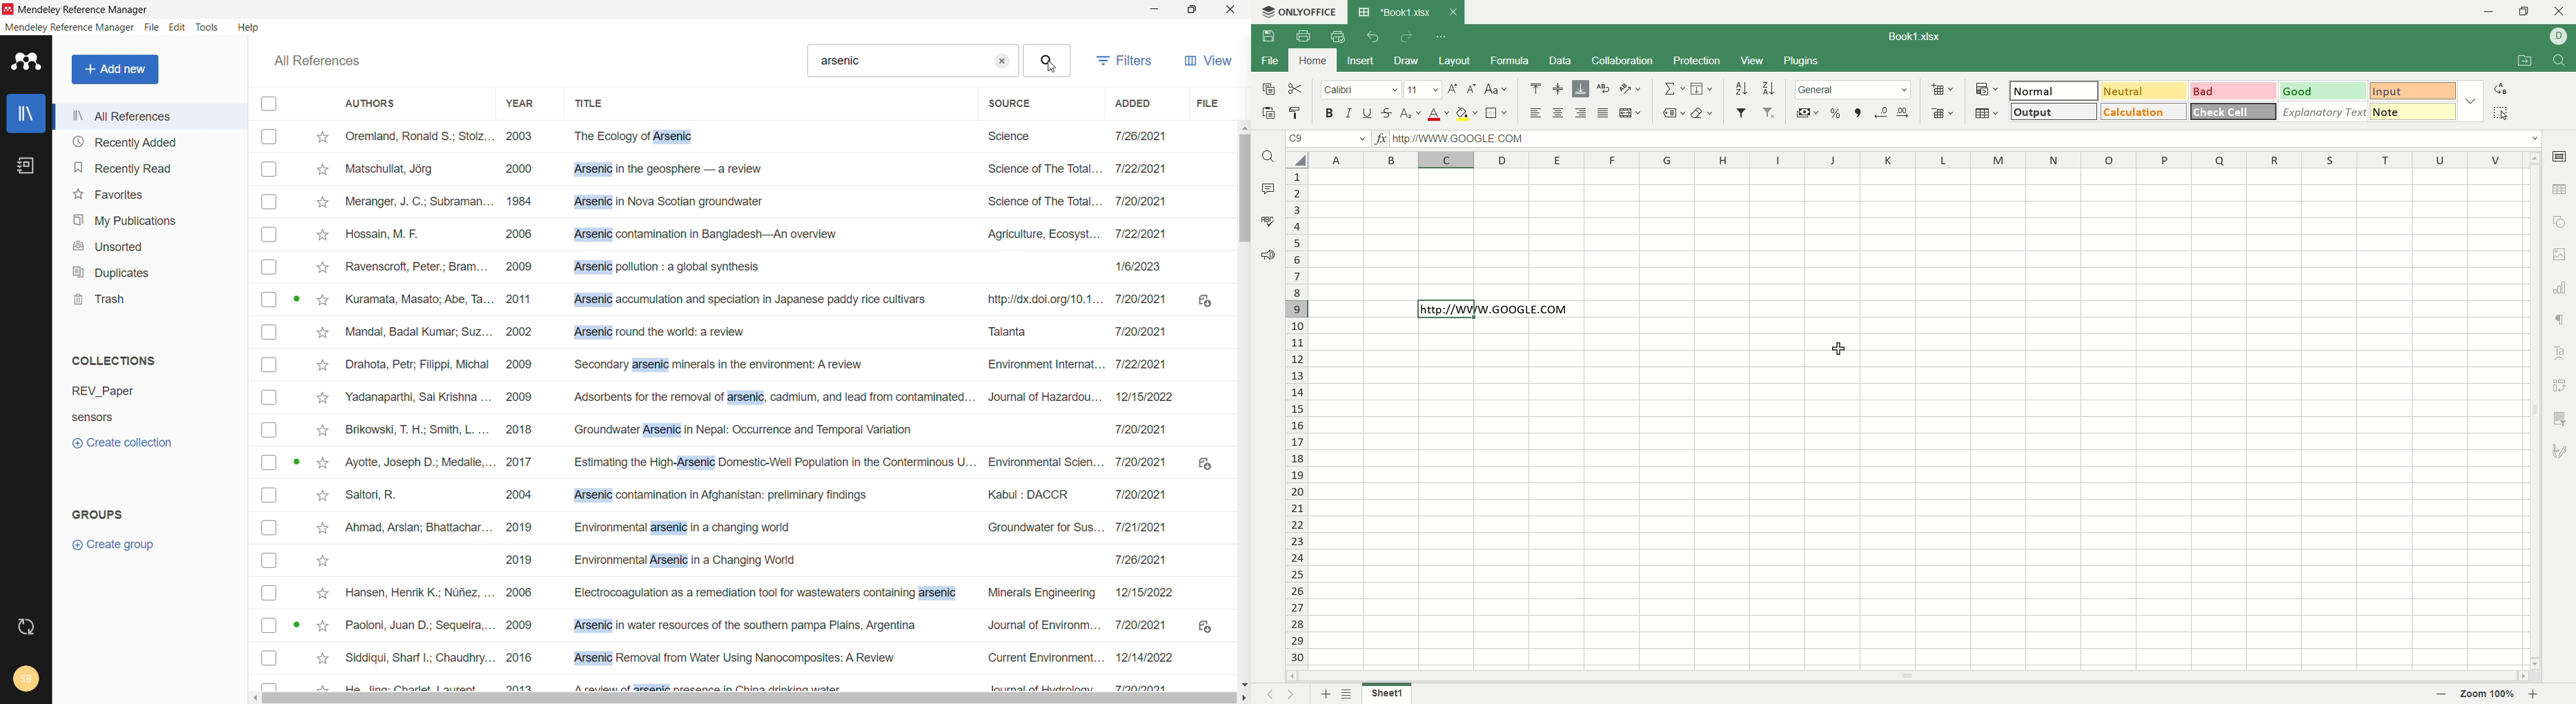  What do you see at coordinates (1629, 114) in the screenshot?
I see `merge and center` at bounding box center [1629, 114].